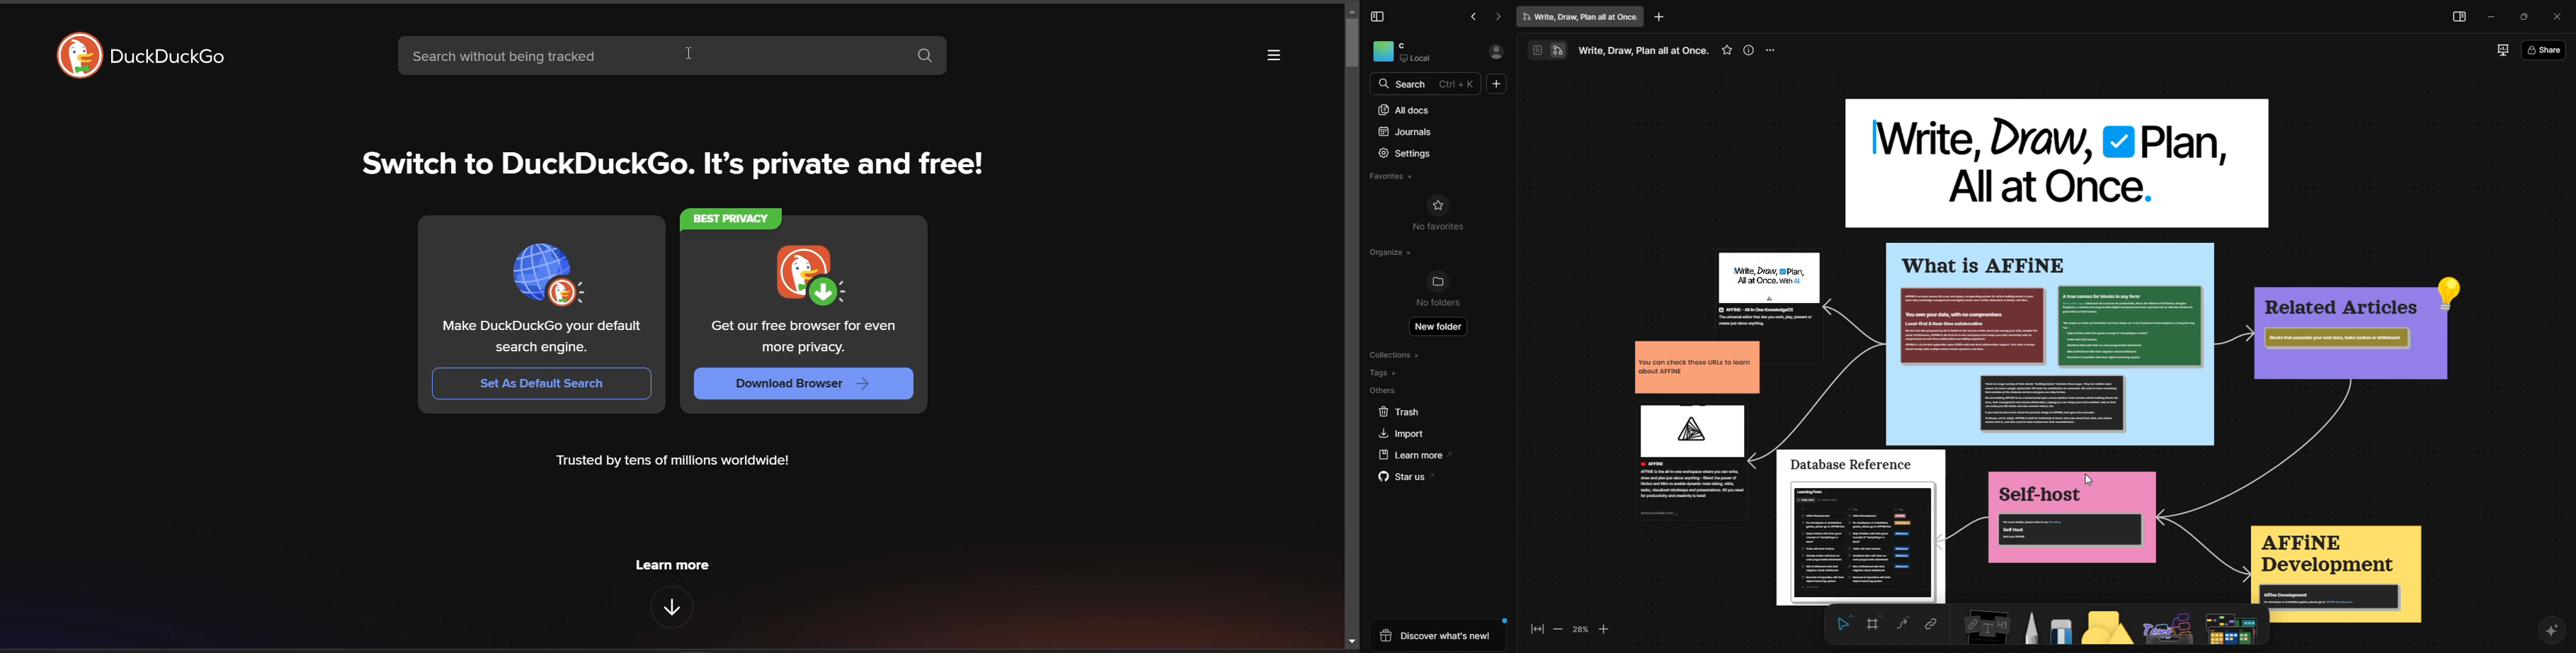 This screenshot has width=2576, height=672. What do you see at coordinates (1896, 622) in the screenshot?
I see `join` at bounding box center [1896, 622].